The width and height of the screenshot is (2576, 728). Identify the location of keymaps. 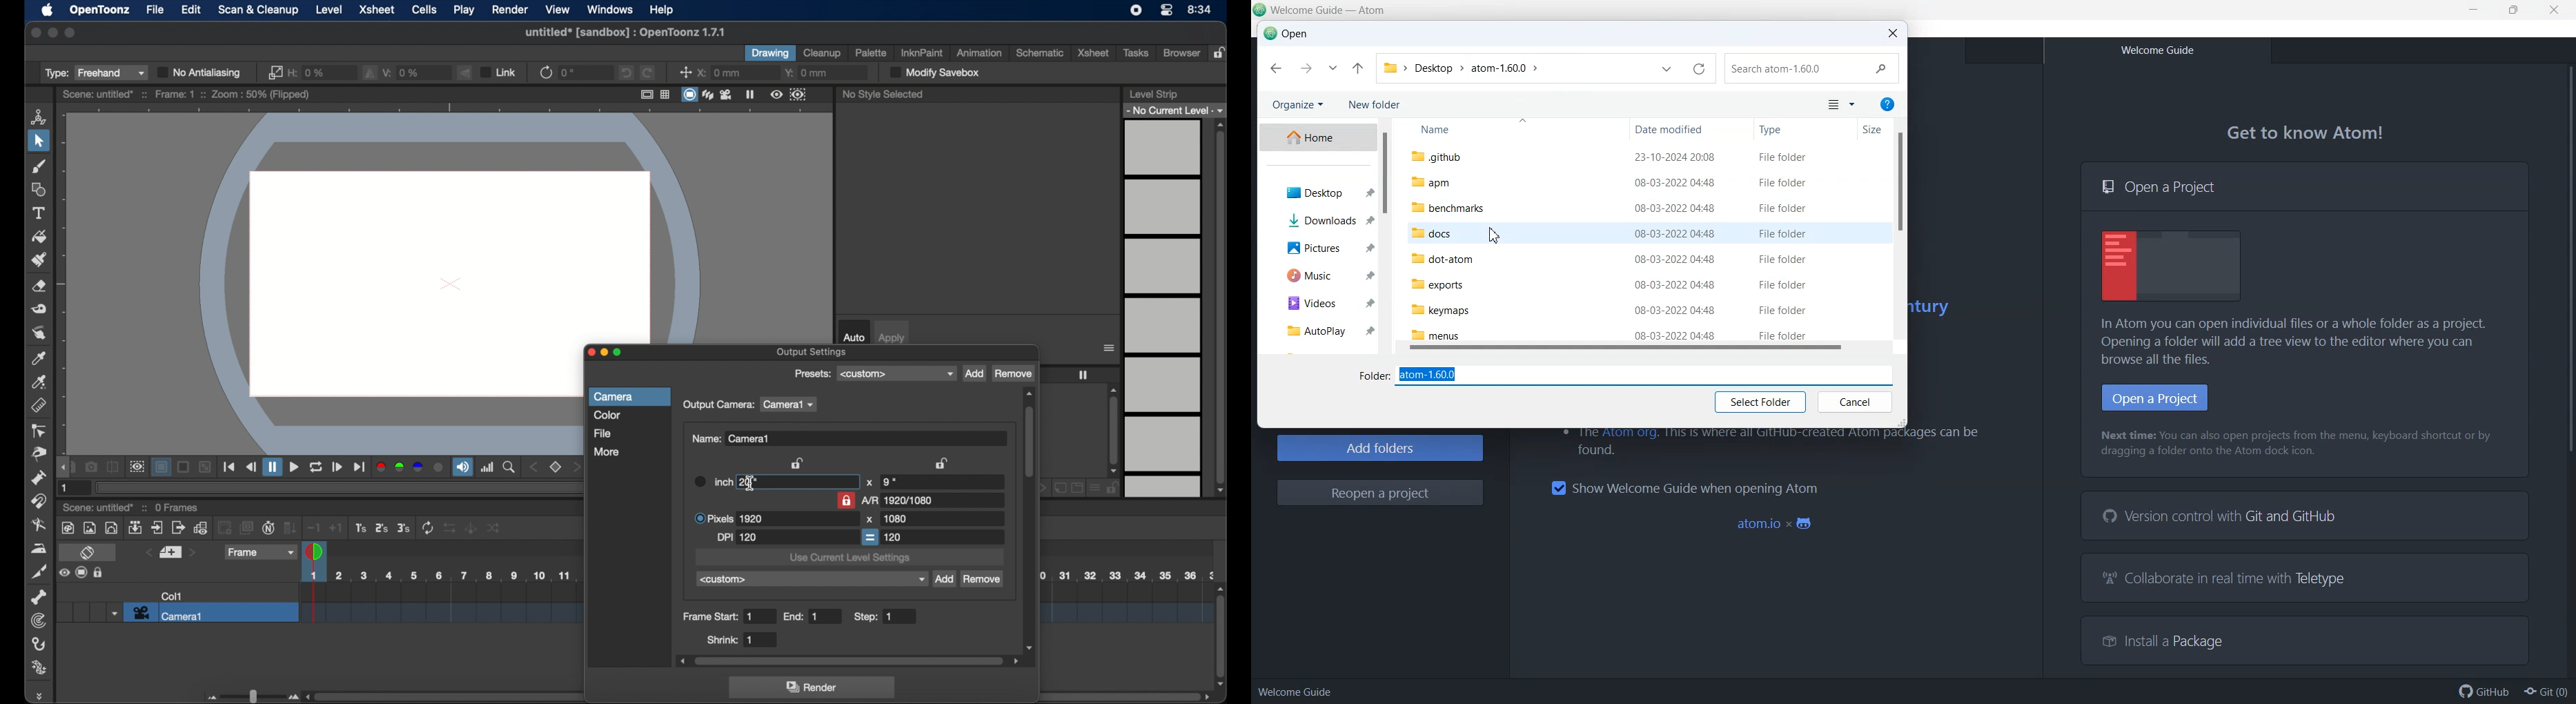
(1439, 310).